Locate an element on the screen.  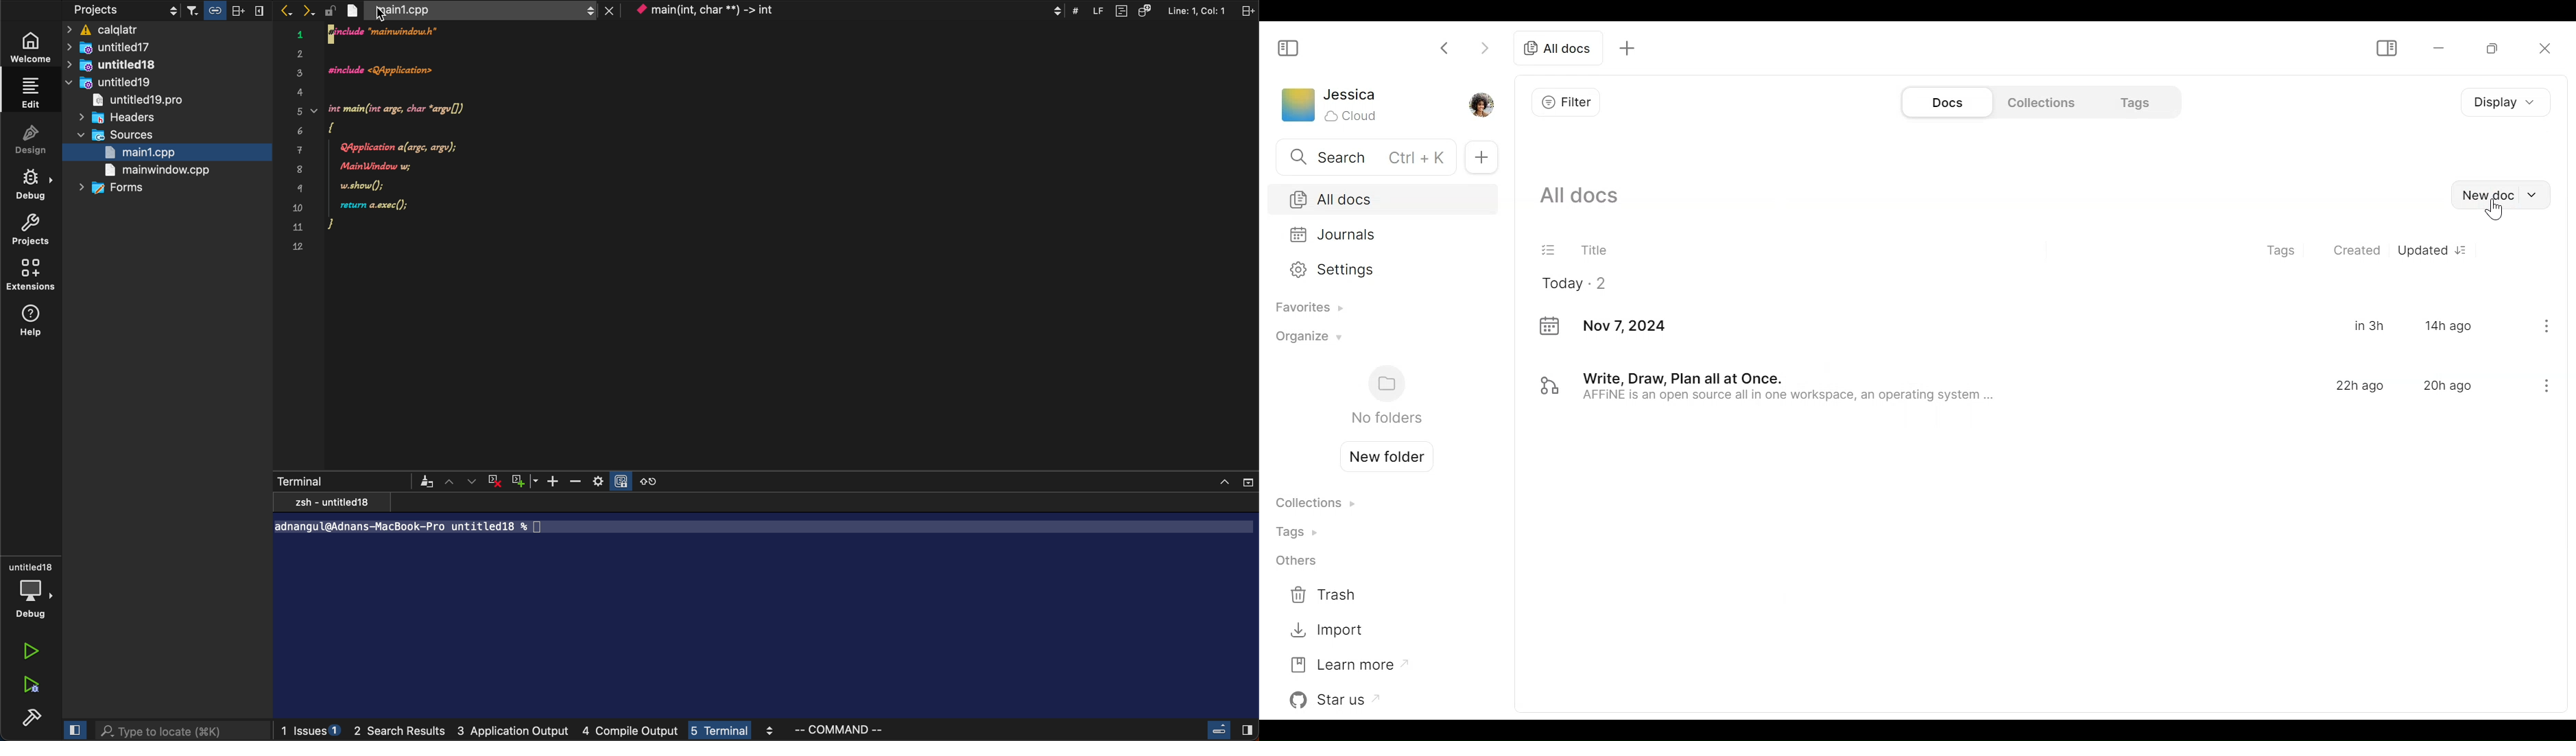
projects is located at coordinates (122, 10).